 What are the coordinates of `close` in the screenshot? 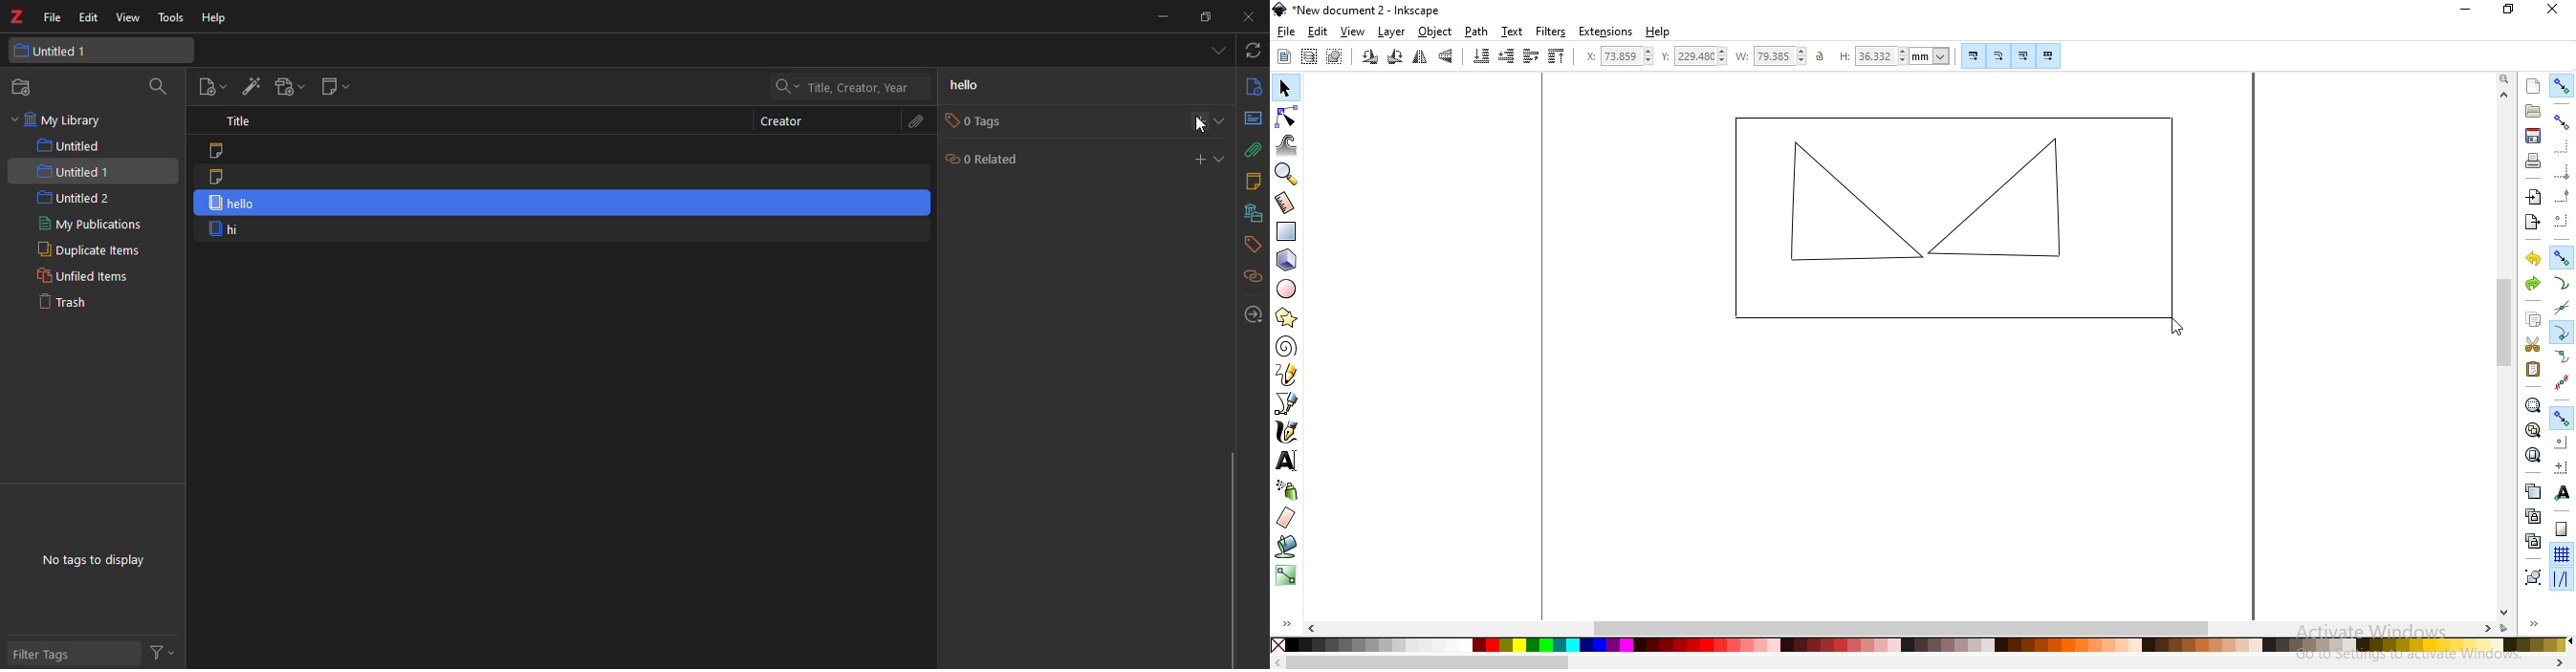 It's located at (1252, 18).